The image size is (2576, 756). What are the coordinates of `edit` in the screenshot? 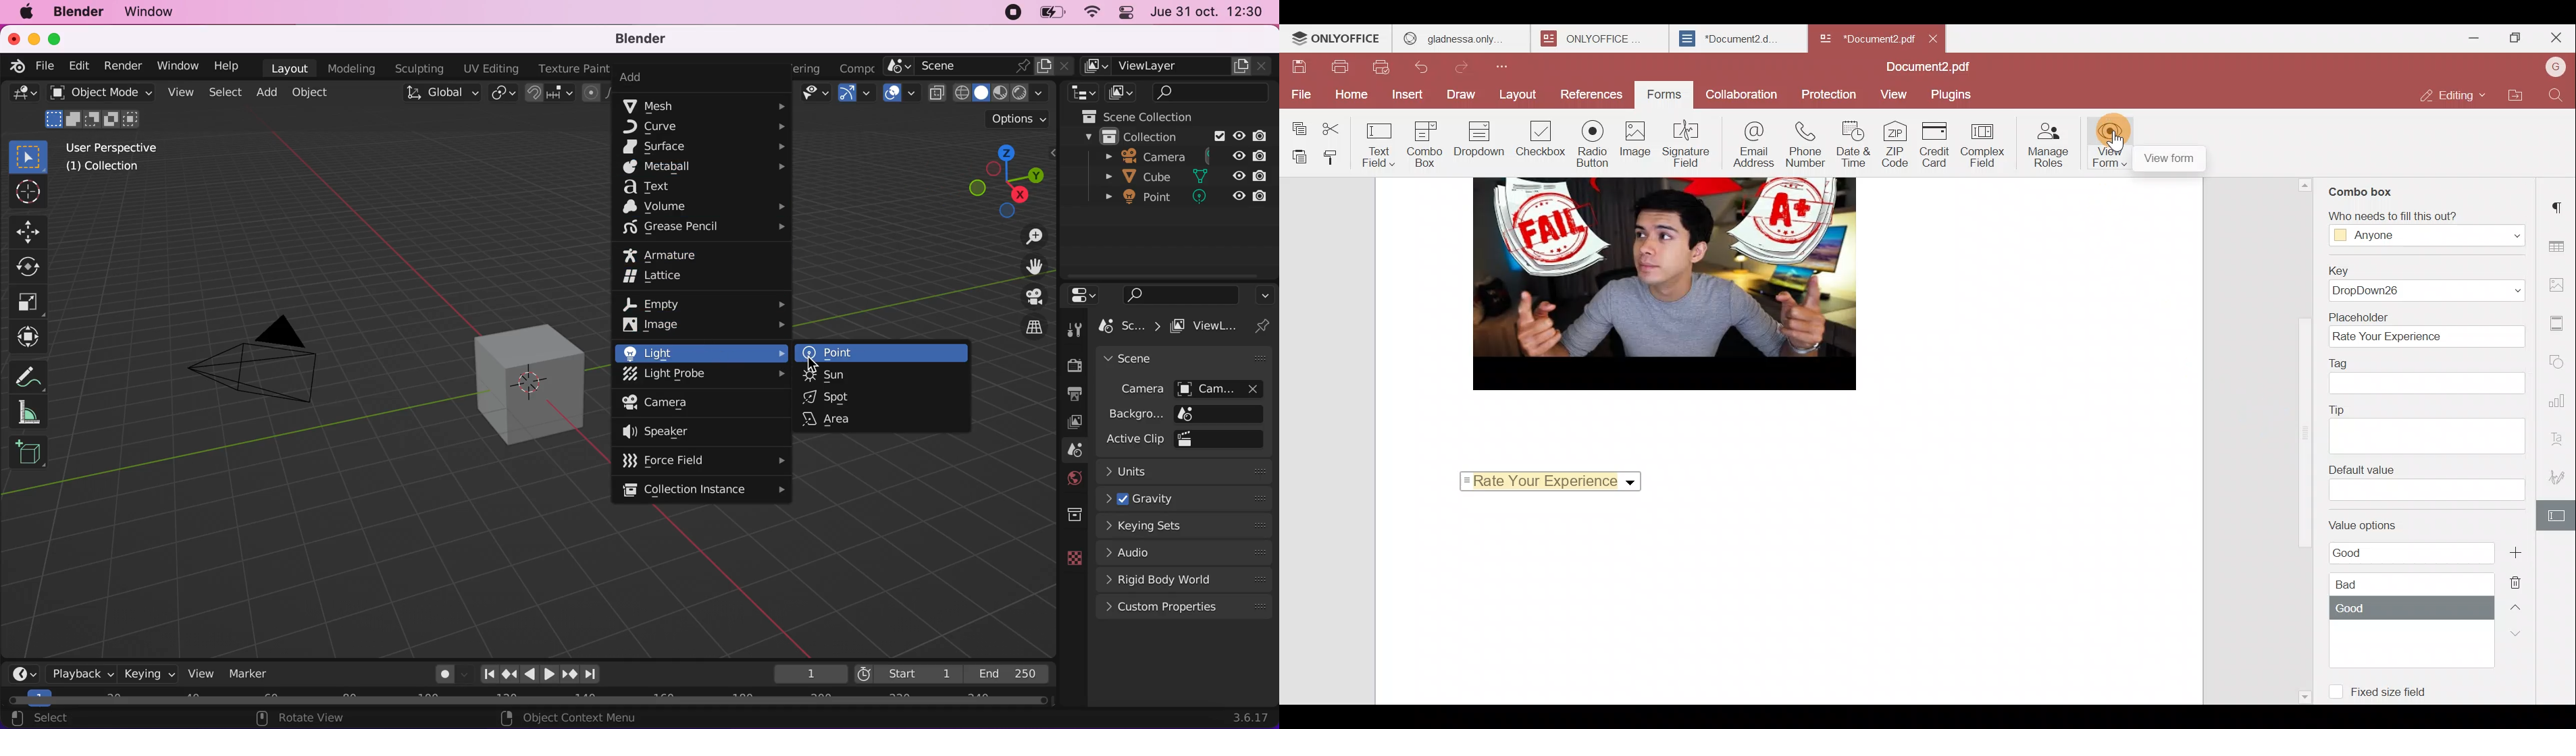 It's located at (81, 68).